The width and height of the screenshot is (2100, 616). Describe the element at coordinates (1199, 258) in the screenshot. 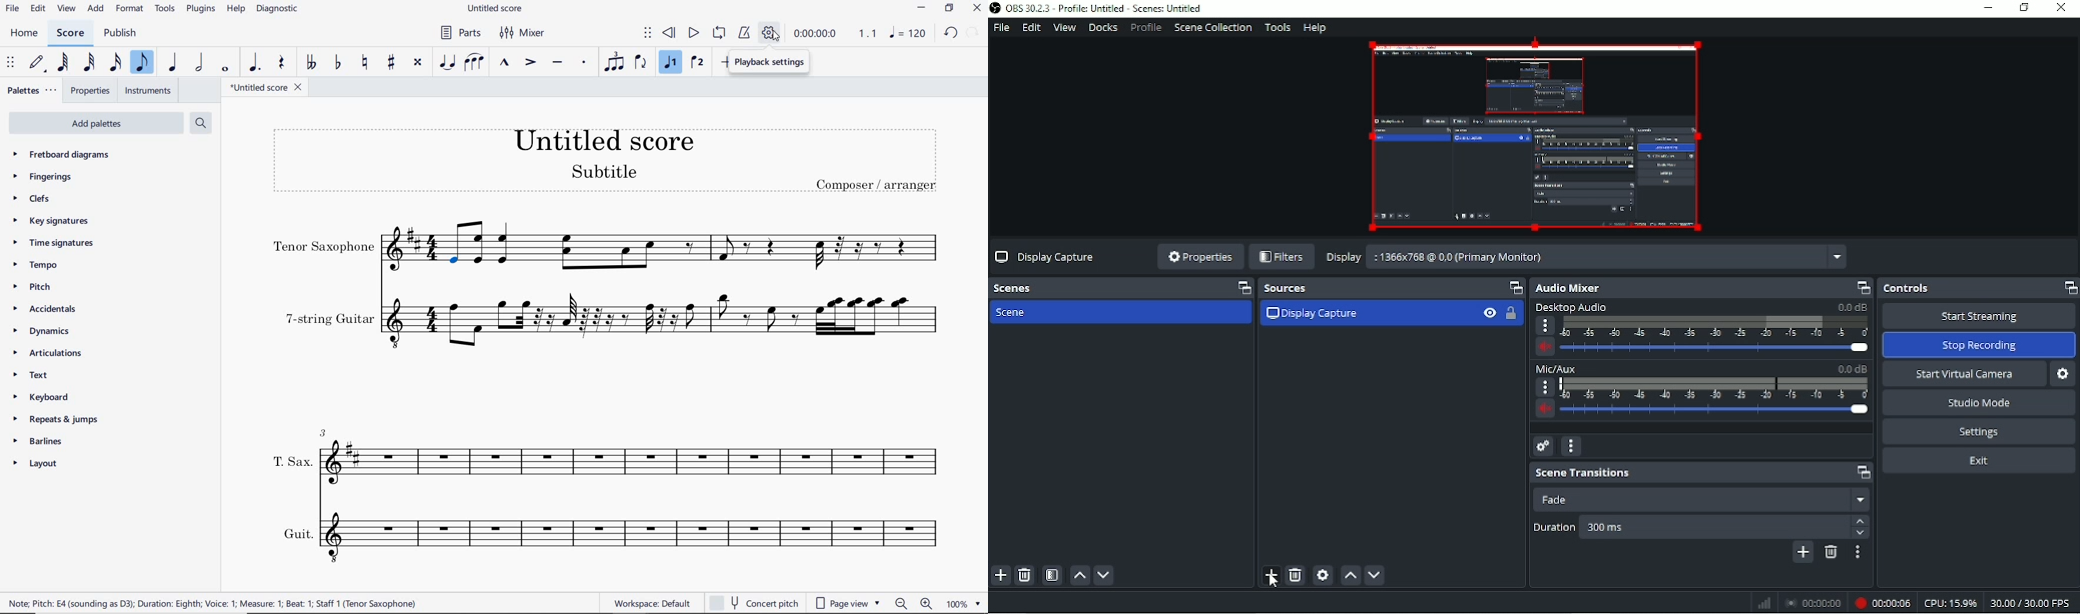

I see `Properties` at that location.